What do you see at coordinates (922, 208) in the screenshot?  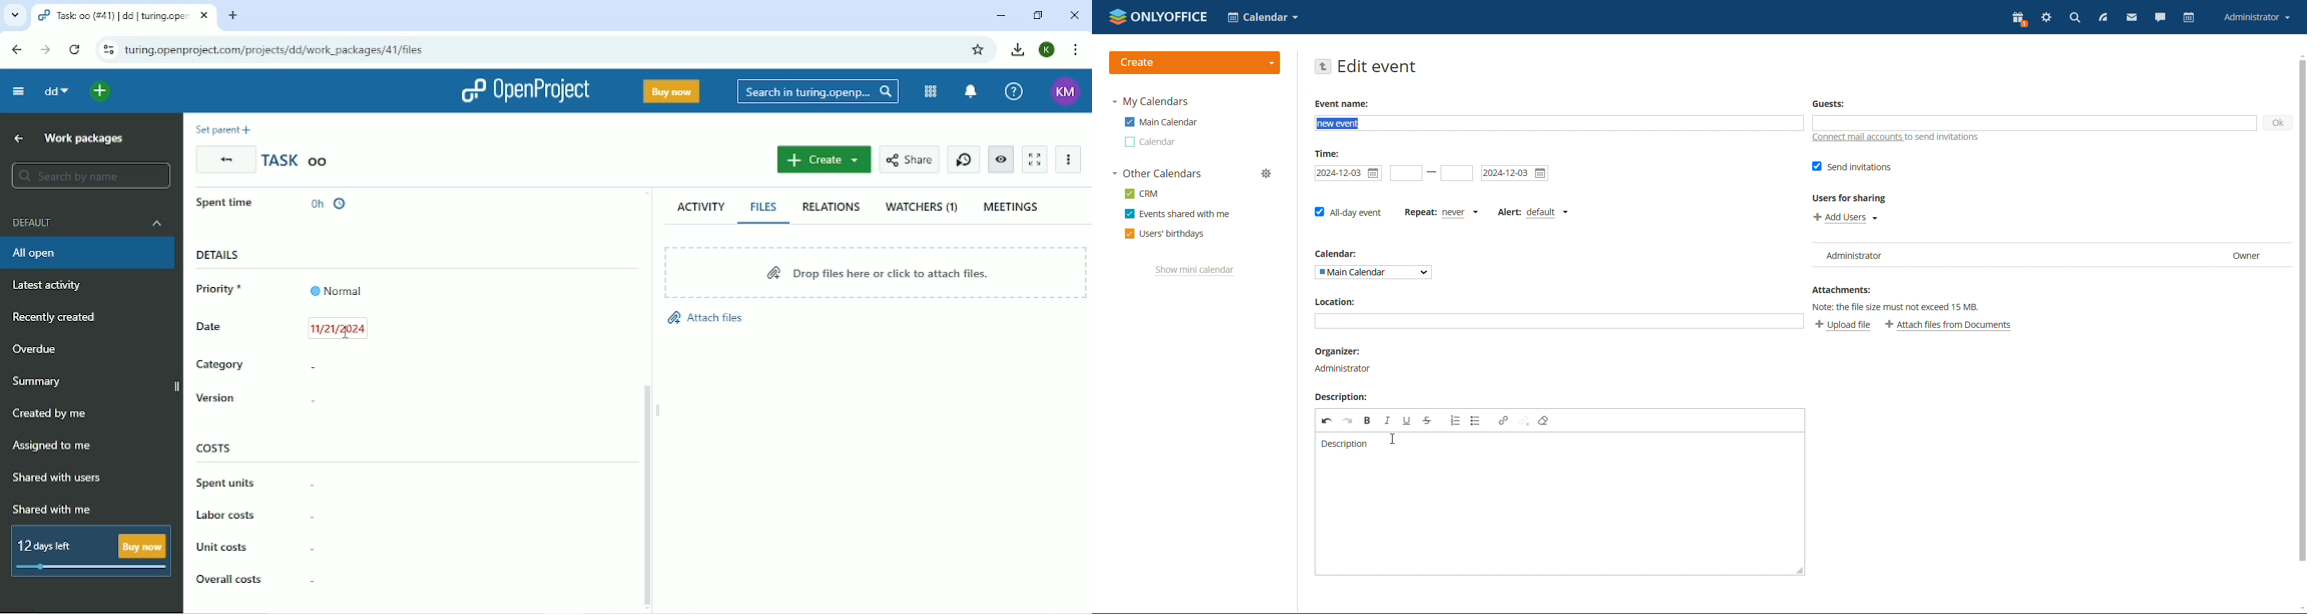 I see `Watchers (!)` at bounding box center [922, 208].